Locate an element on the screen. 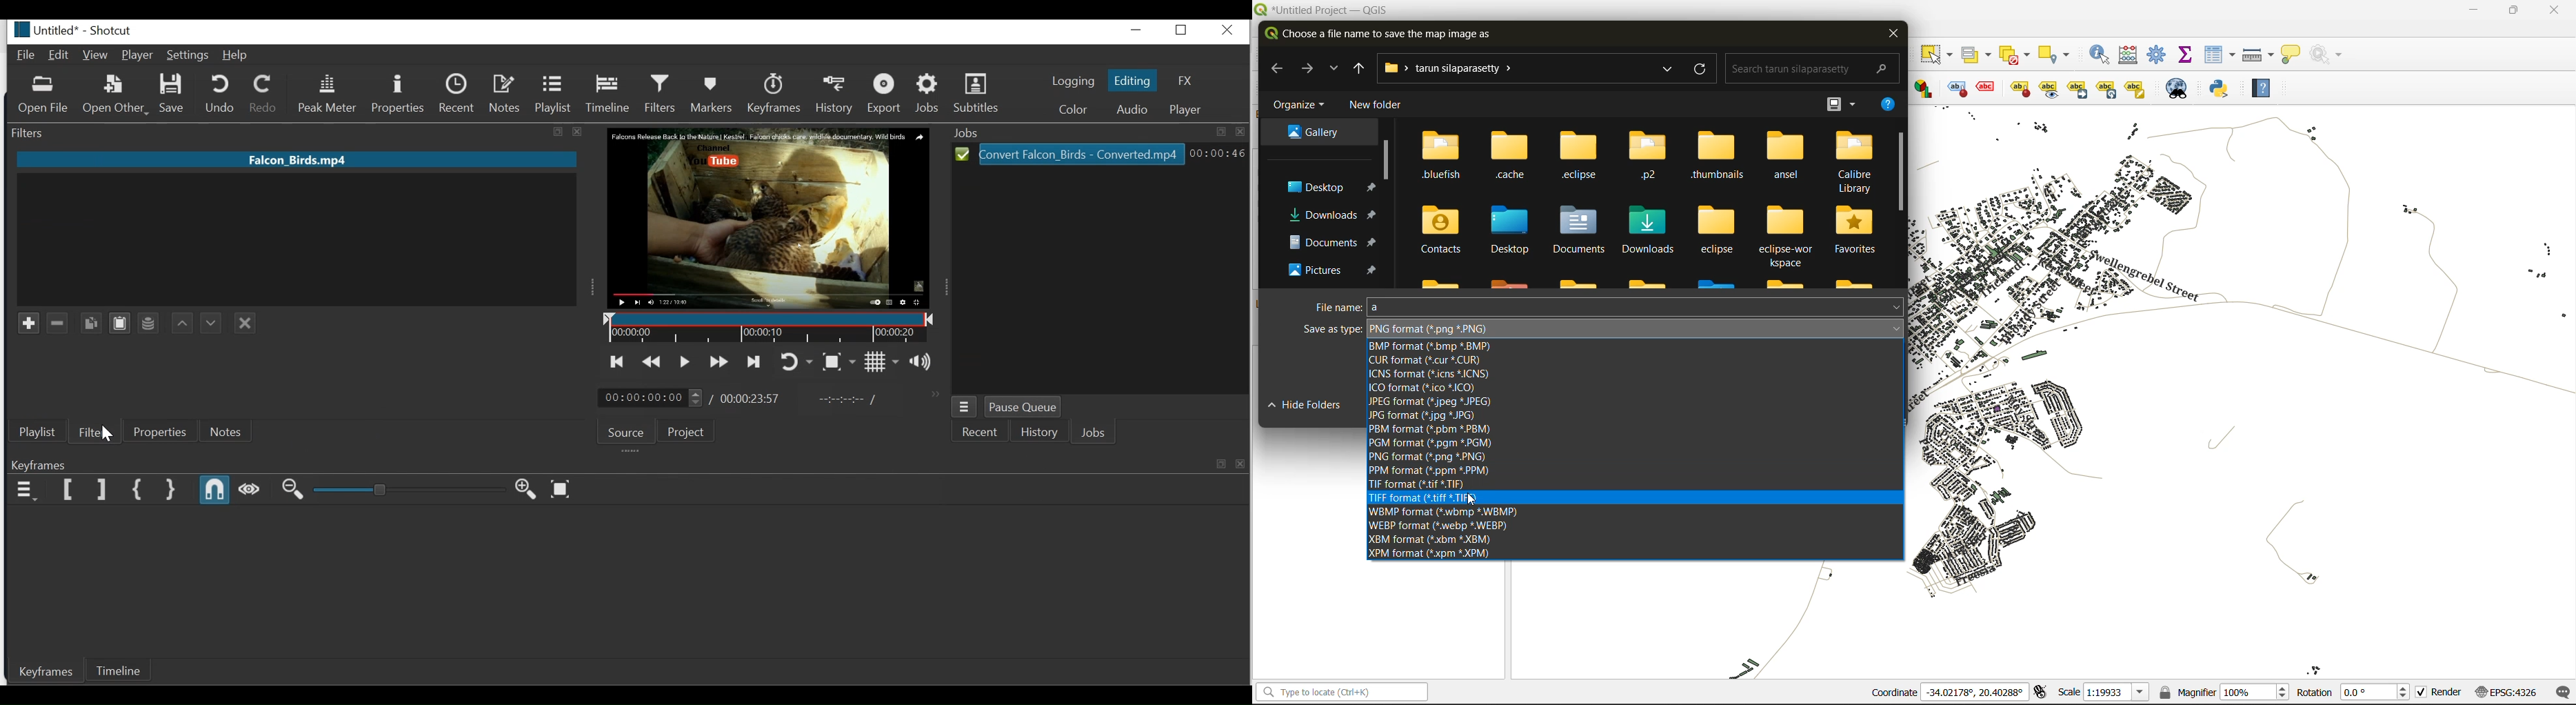  tif is located at coordinates (1421, 485).